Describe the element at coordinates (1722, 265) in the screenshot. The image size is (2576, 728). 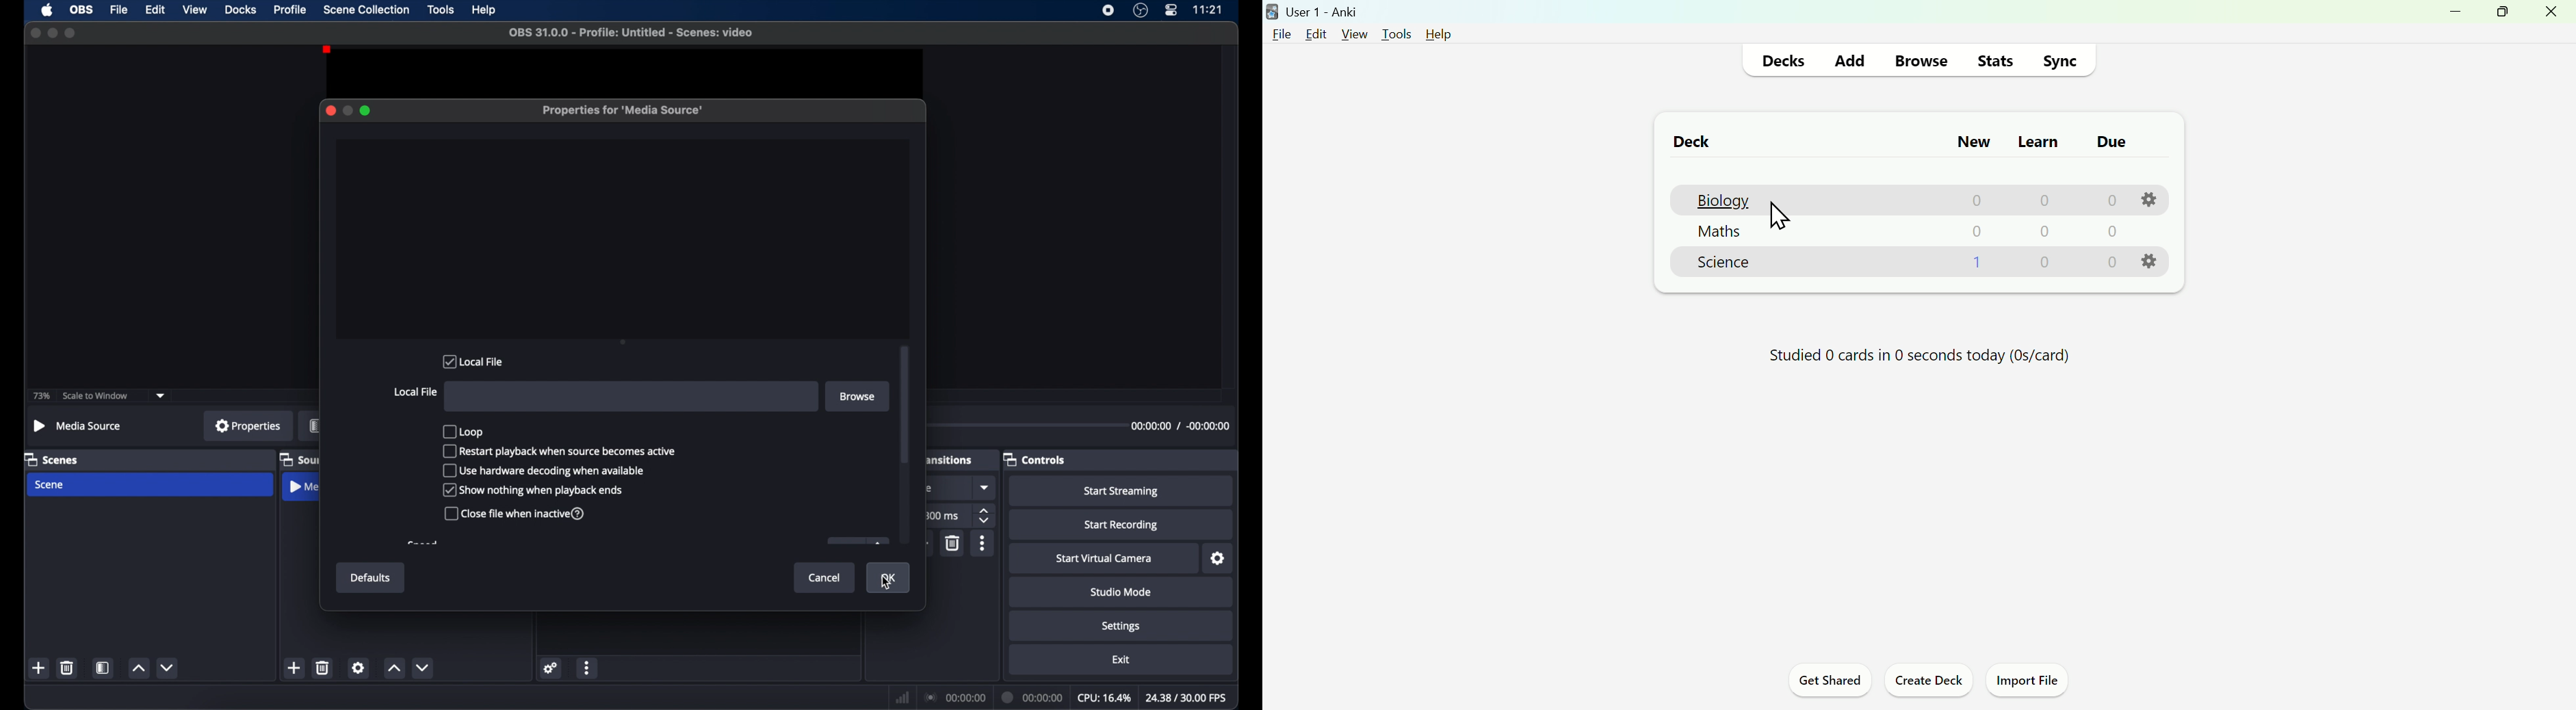
I see `Science` at that location.